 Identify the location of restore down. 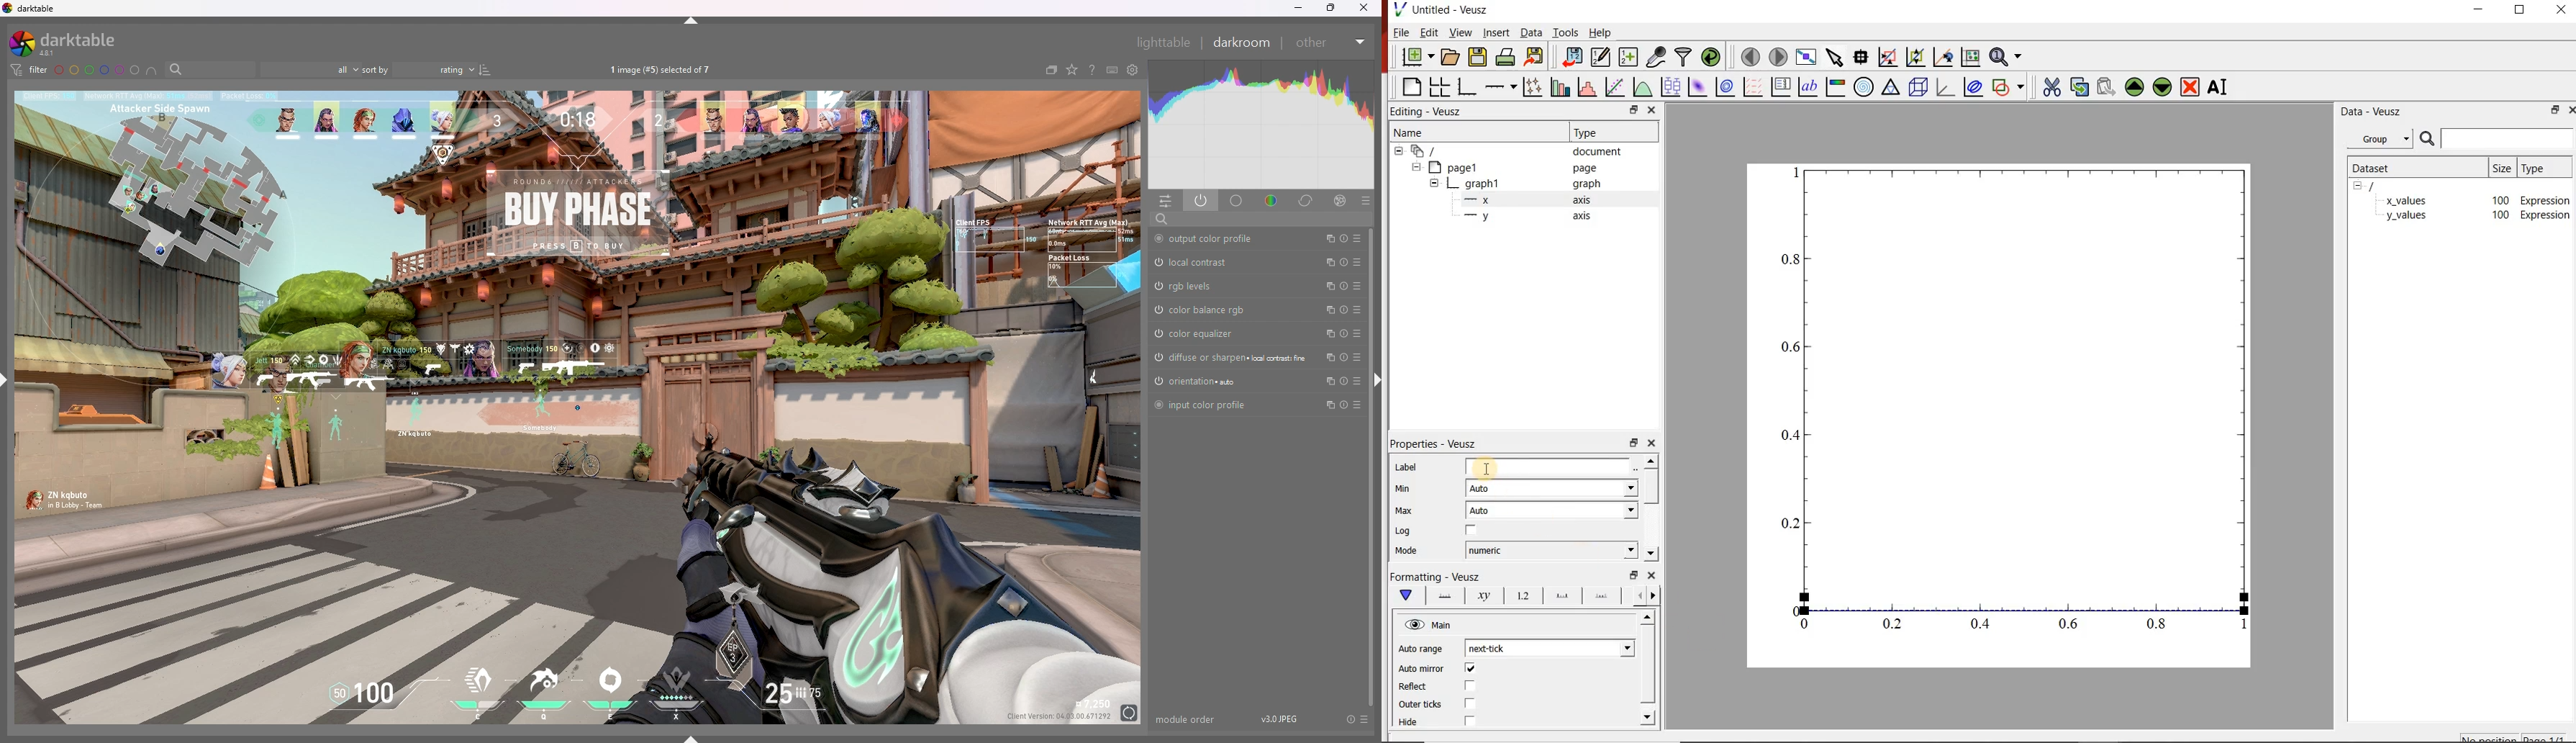
(2520, 11).